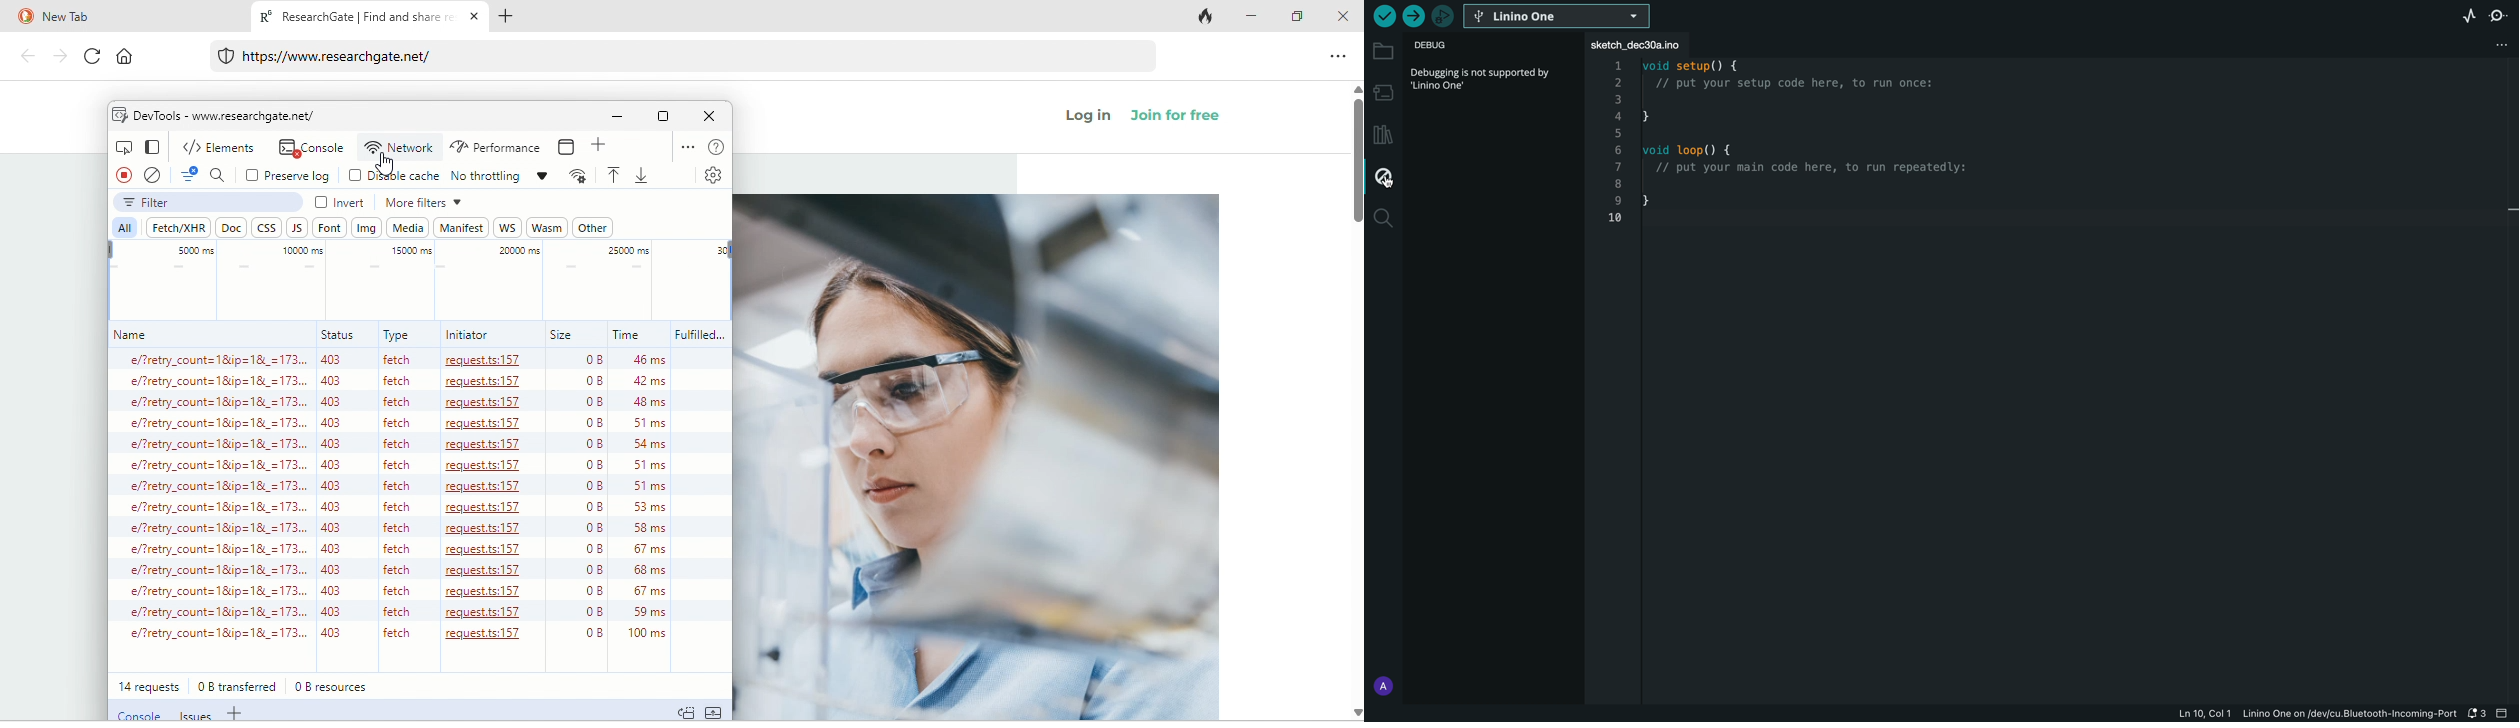 The image size is (2520, 728). What do you see at coordinates (977, 457) in the screenshot?
I see `image` at bounding box center [977, 457].